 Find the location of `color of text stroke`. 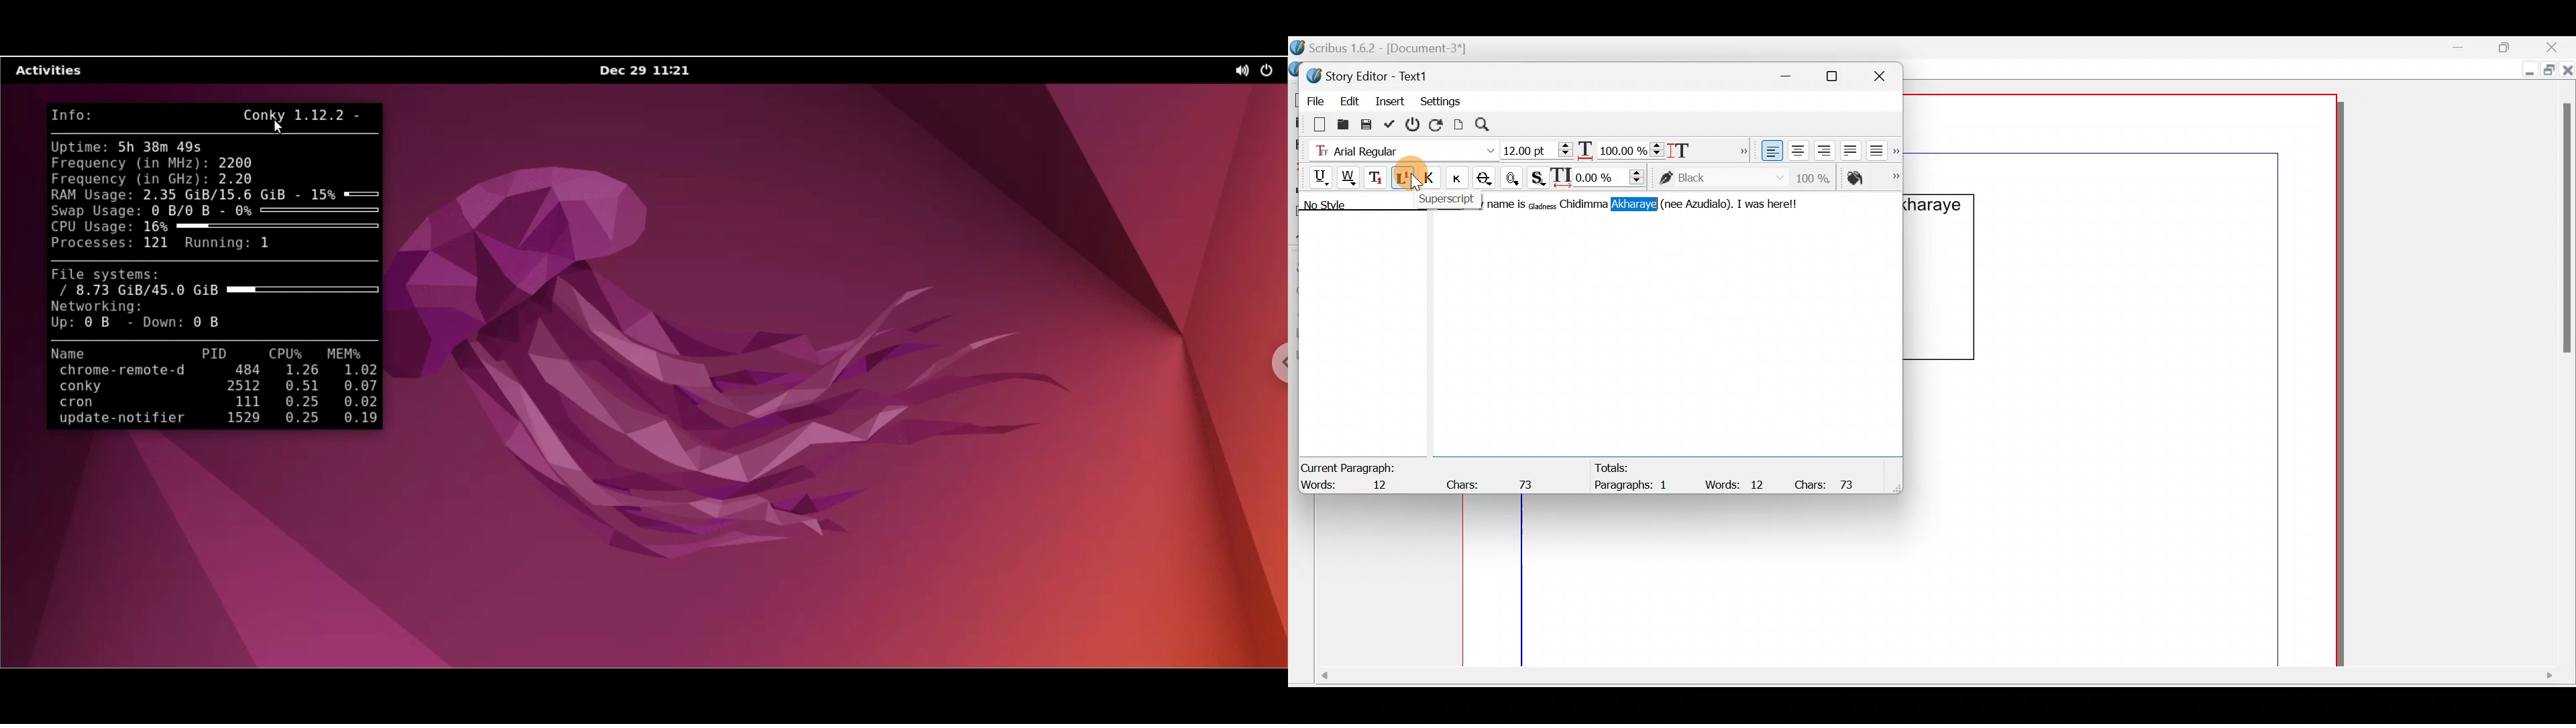

color of text stroke is located at coordinates (1721, 178).